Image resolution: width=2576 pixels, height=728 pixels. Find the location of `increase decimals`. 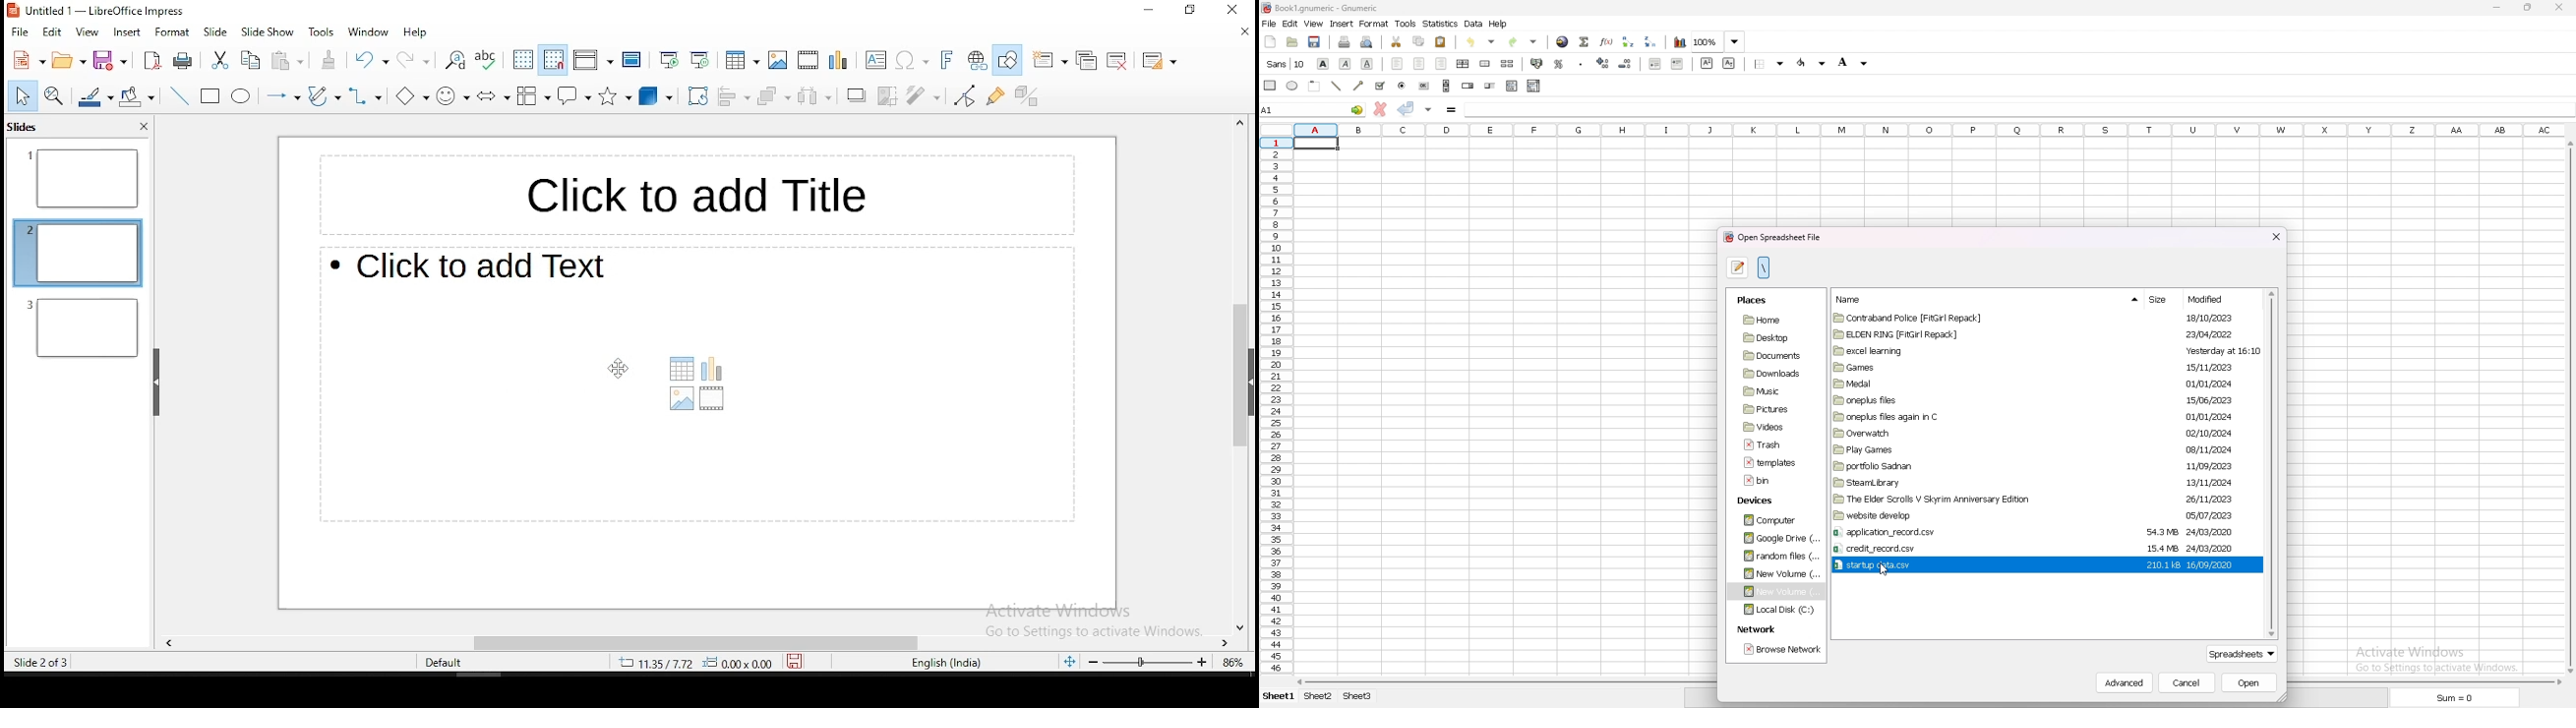

increase decimals is located at coordinates (1603, 63).